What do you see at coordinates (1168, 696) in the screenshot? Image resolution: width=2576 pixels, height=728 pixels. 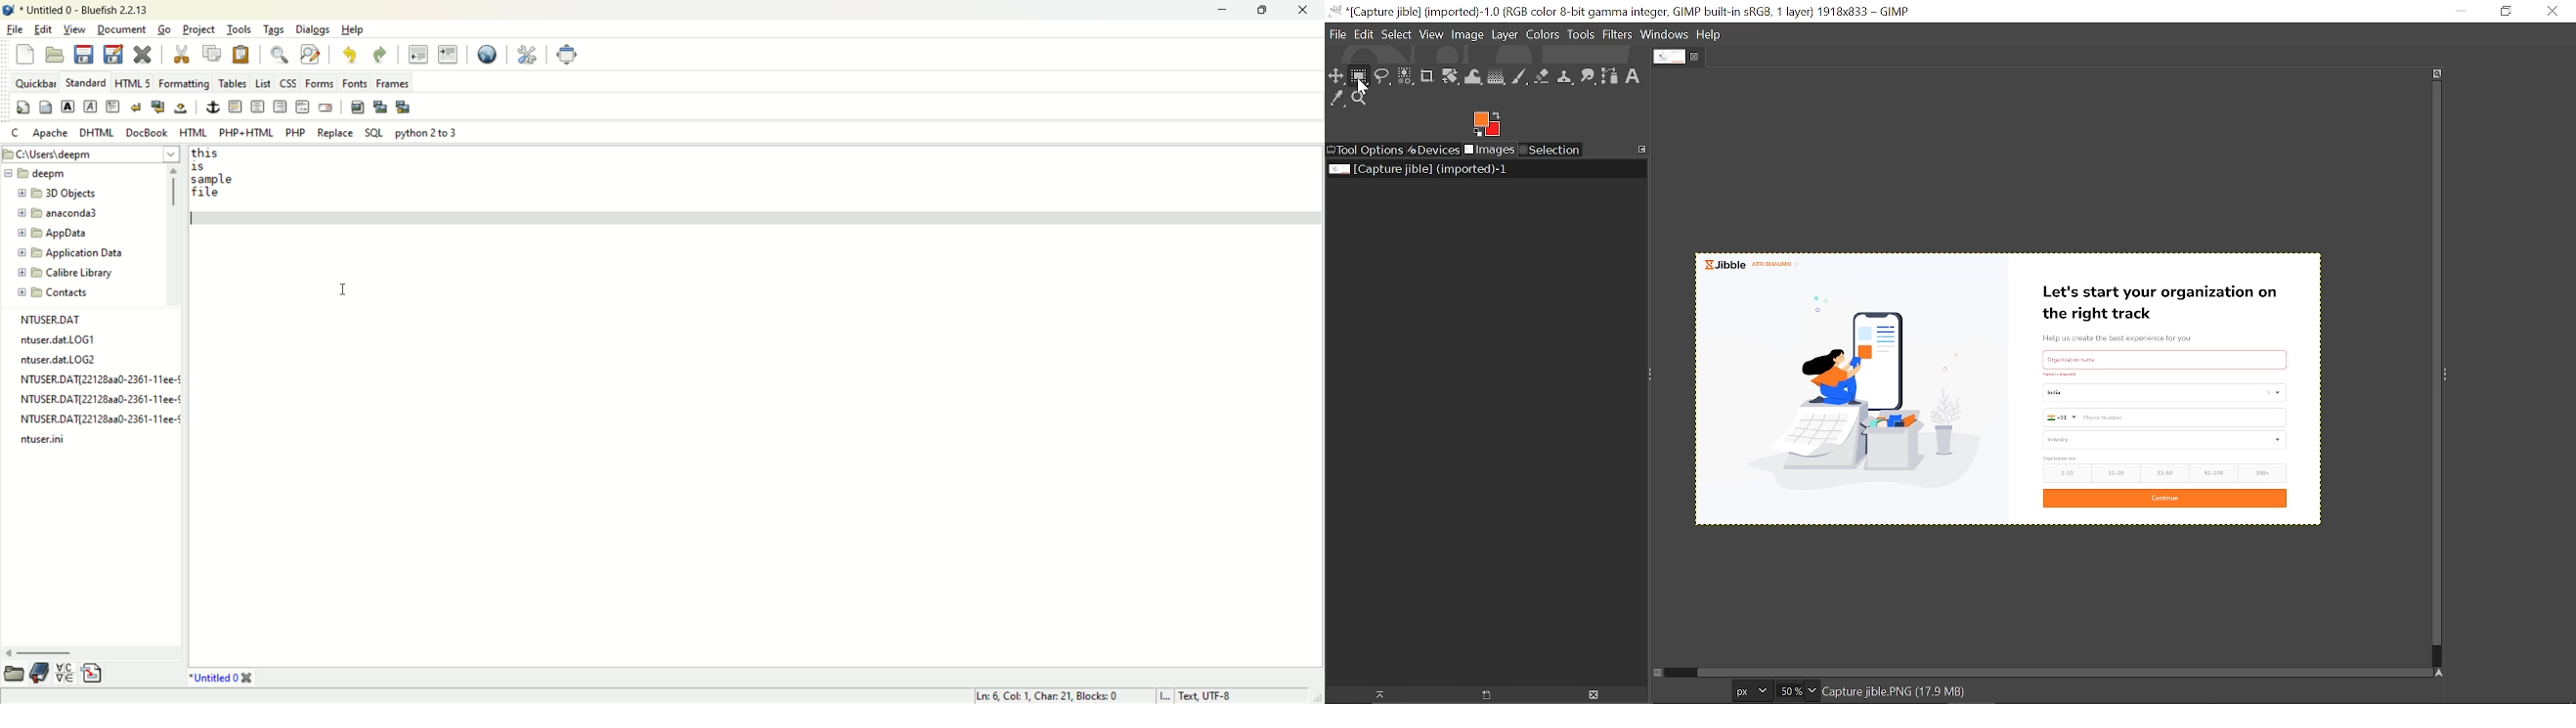 I see `I` at bounding box center [1168, 696].